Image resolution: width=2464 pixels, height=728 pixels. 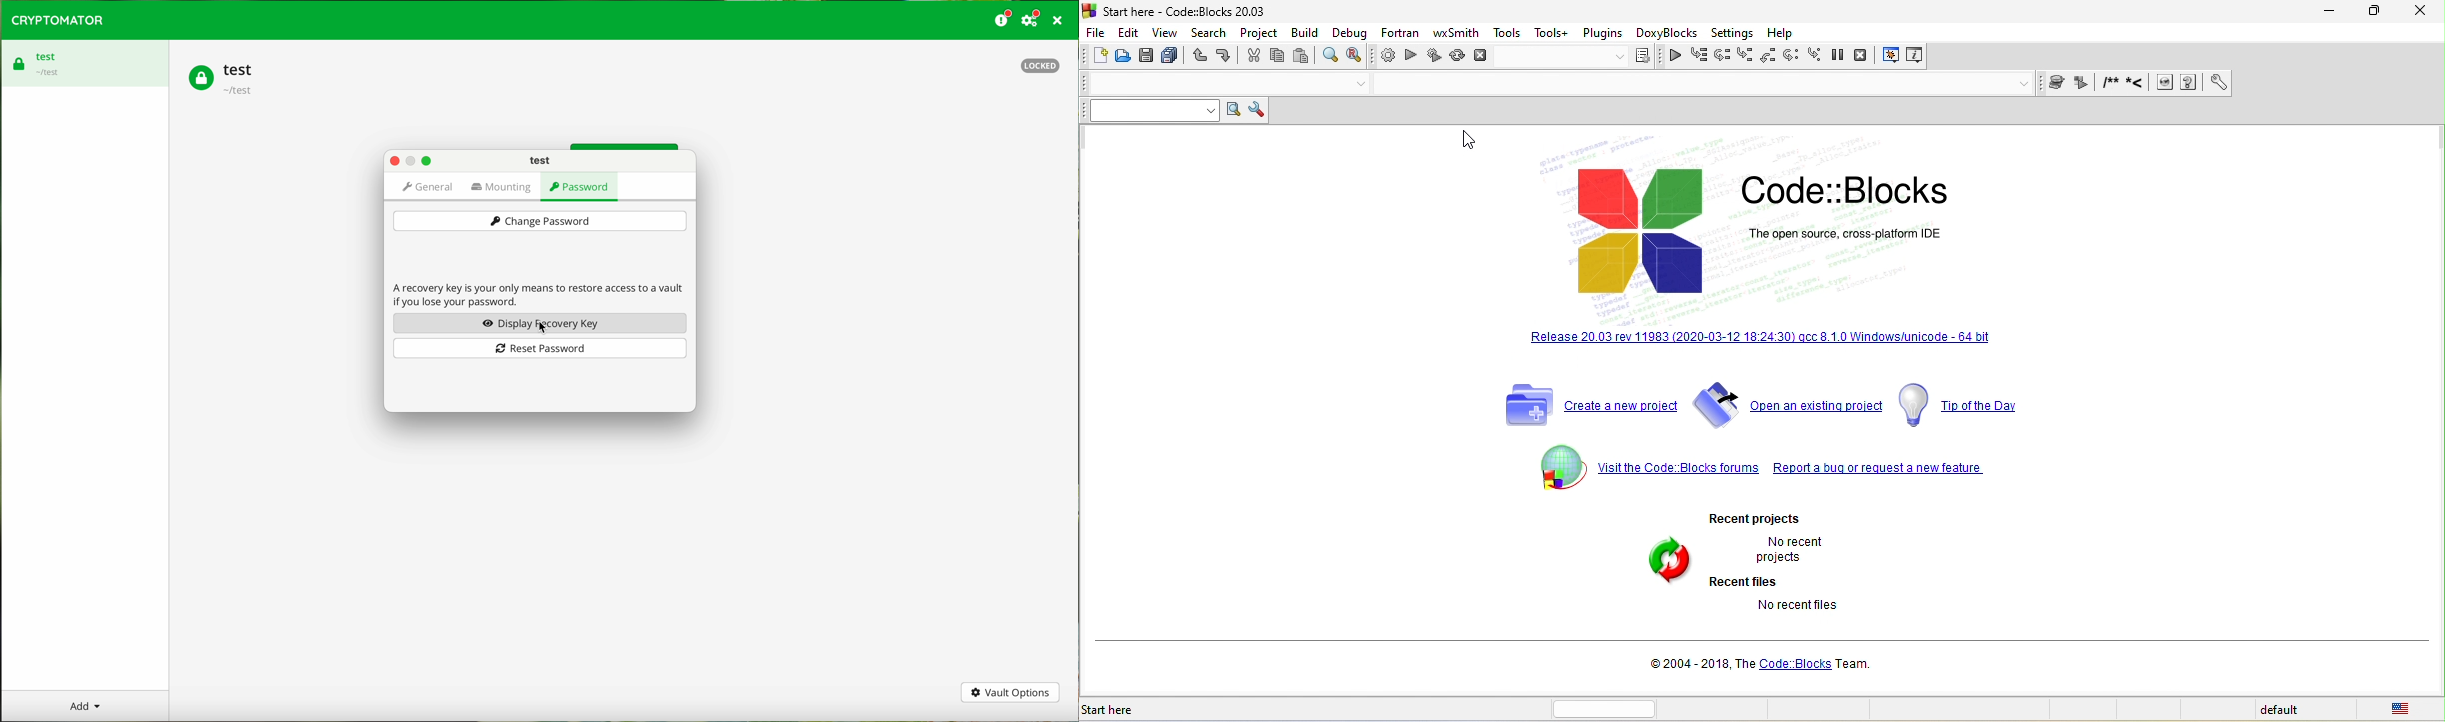 I want to click on reset password, so click(x=541, y=349).